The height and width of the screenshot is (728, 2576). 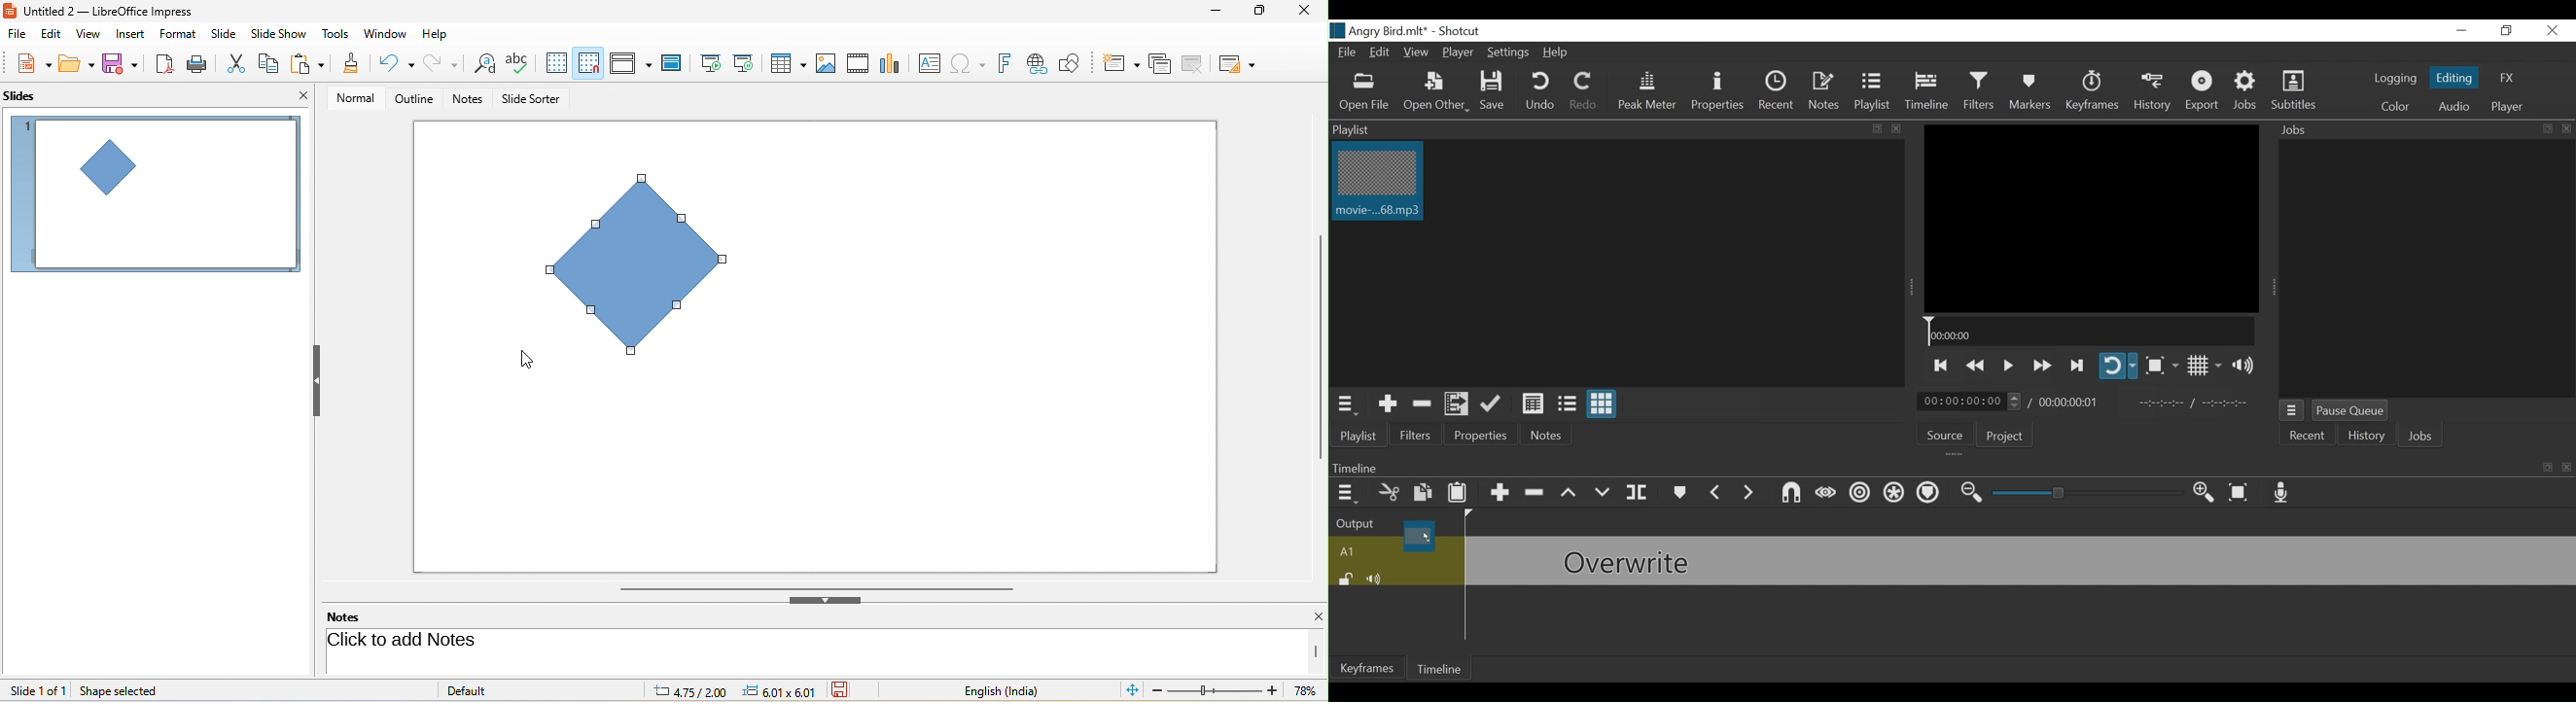 I want to click on Mute, so click(x=1376, y=578).